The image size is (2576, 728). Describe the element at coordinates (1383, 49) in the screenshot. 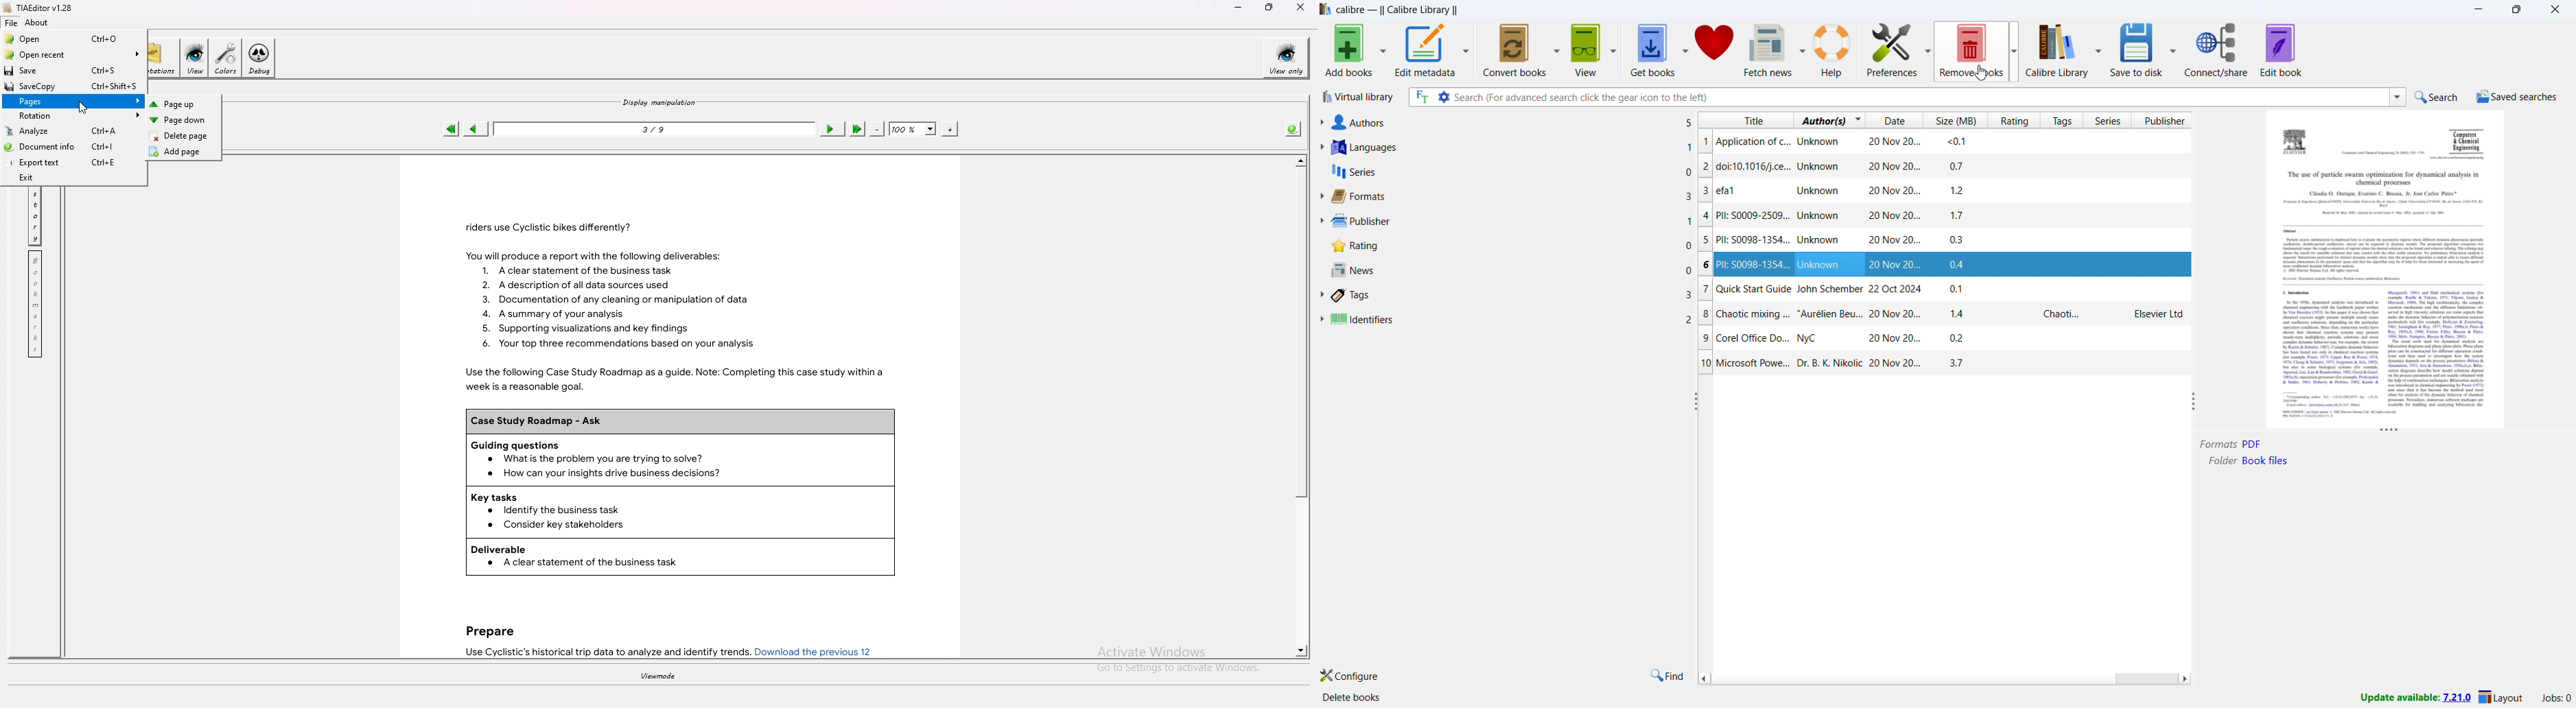

I see `add books options` at that location.